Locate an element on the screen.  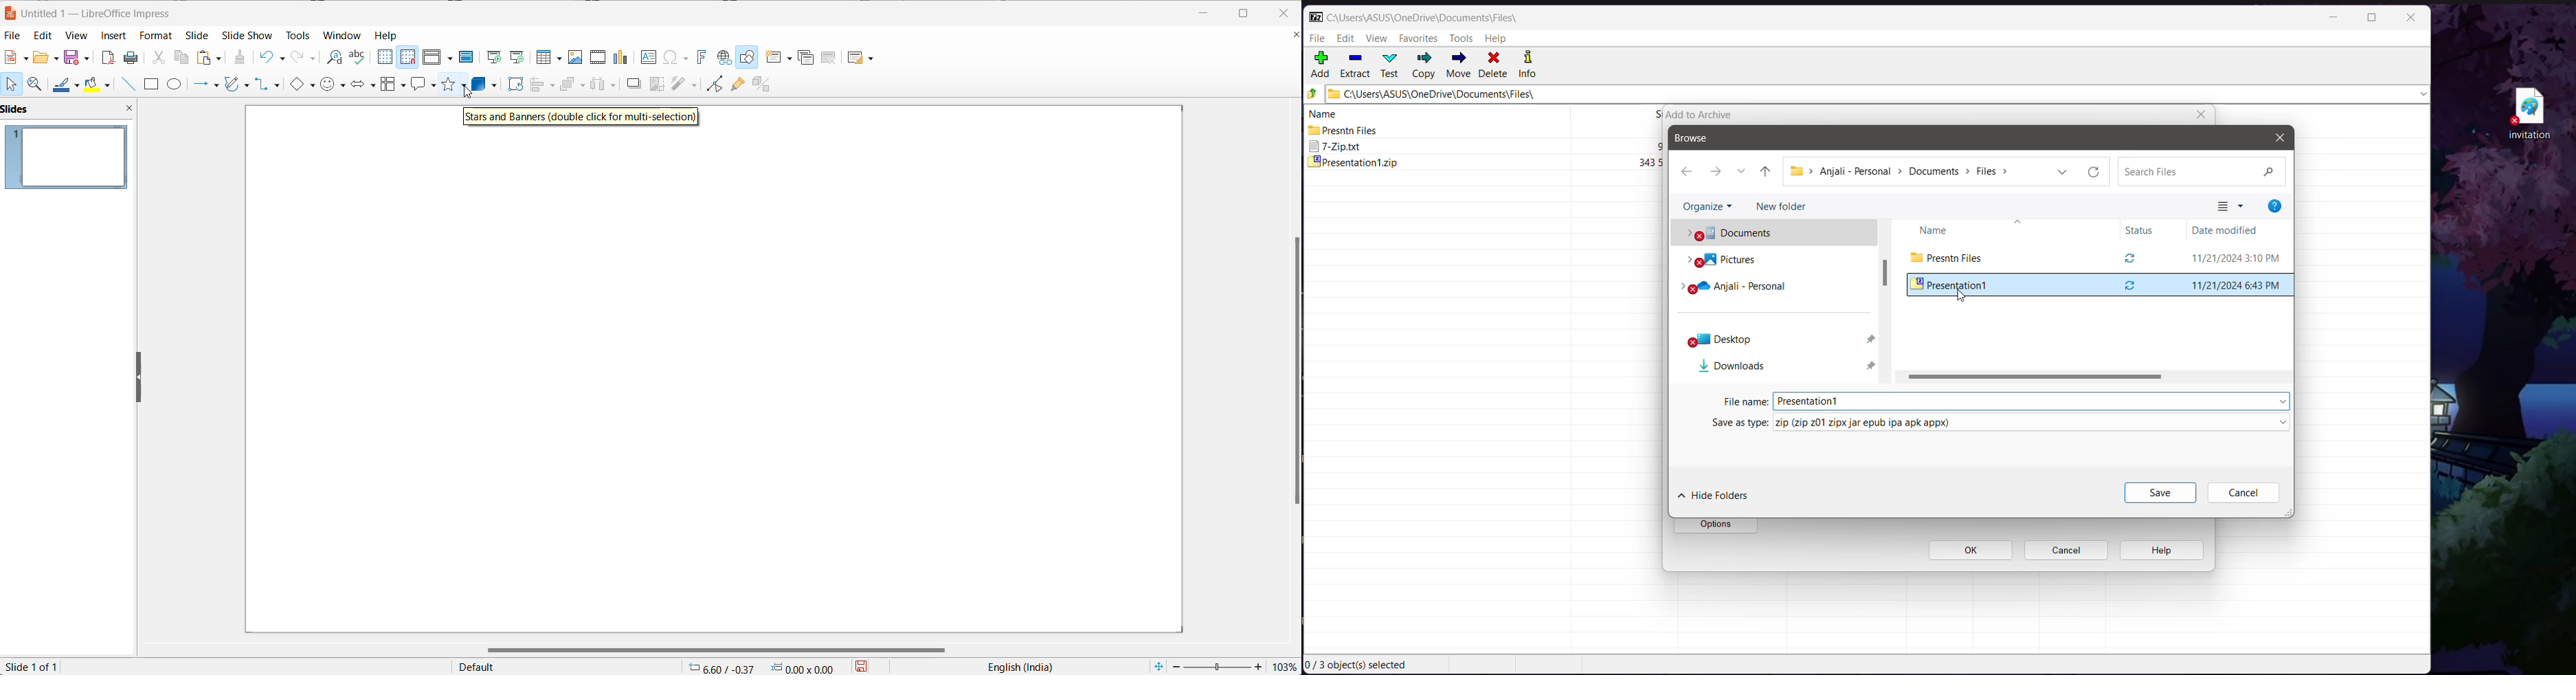
Browse is located at coordinates (1697, 139).